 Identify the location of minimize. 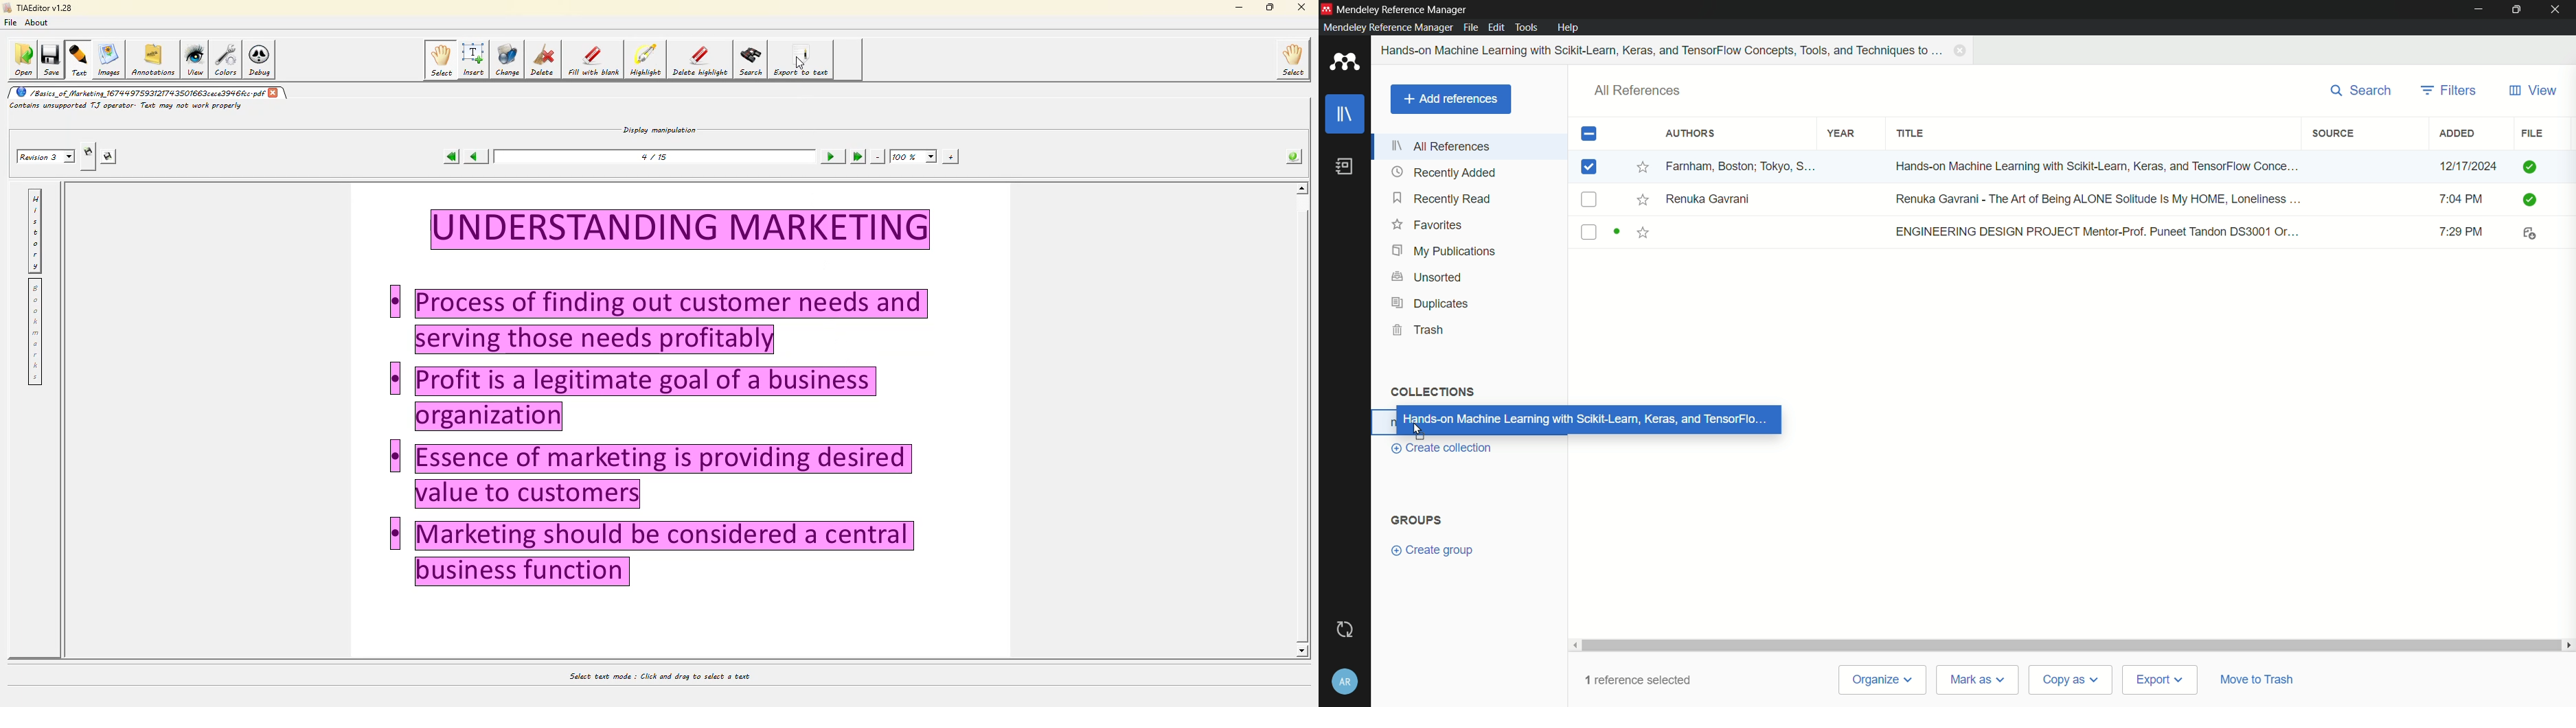
(2479, 9).